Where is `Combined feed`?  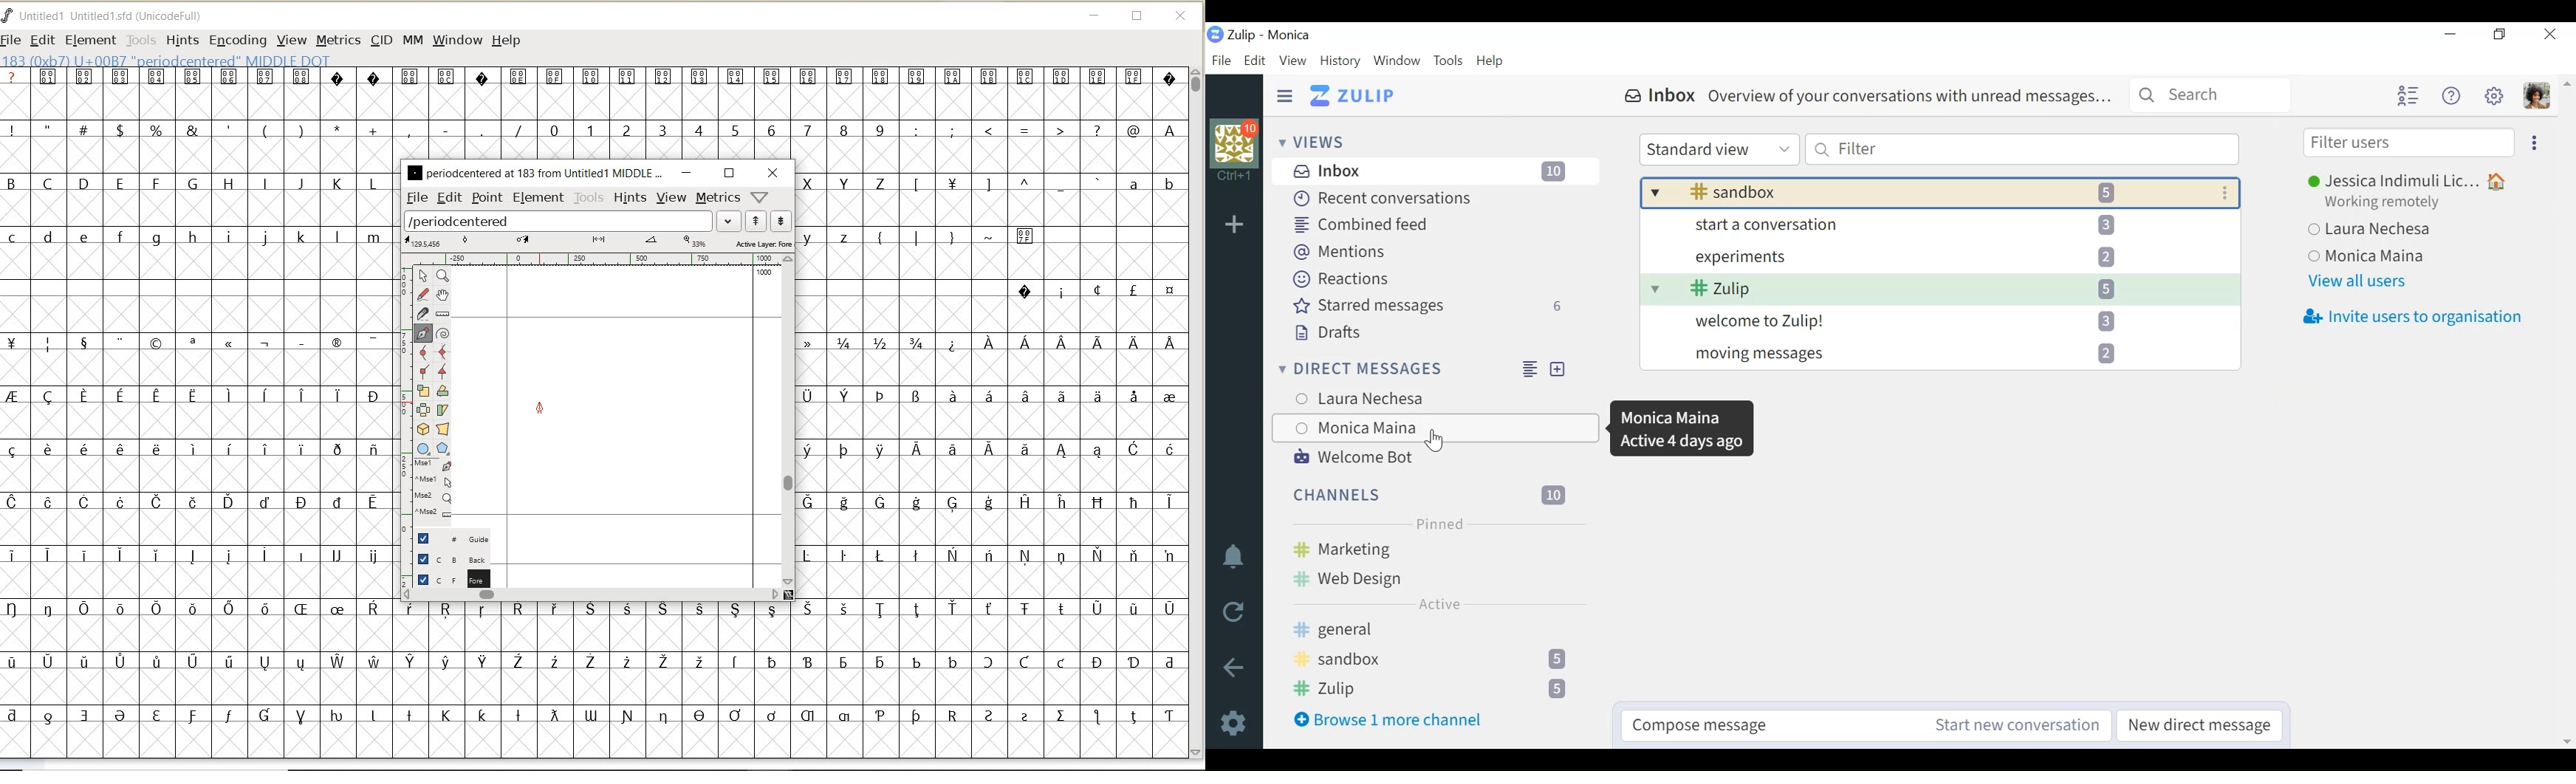 Combined feed is located at coordinates (1358, 223).